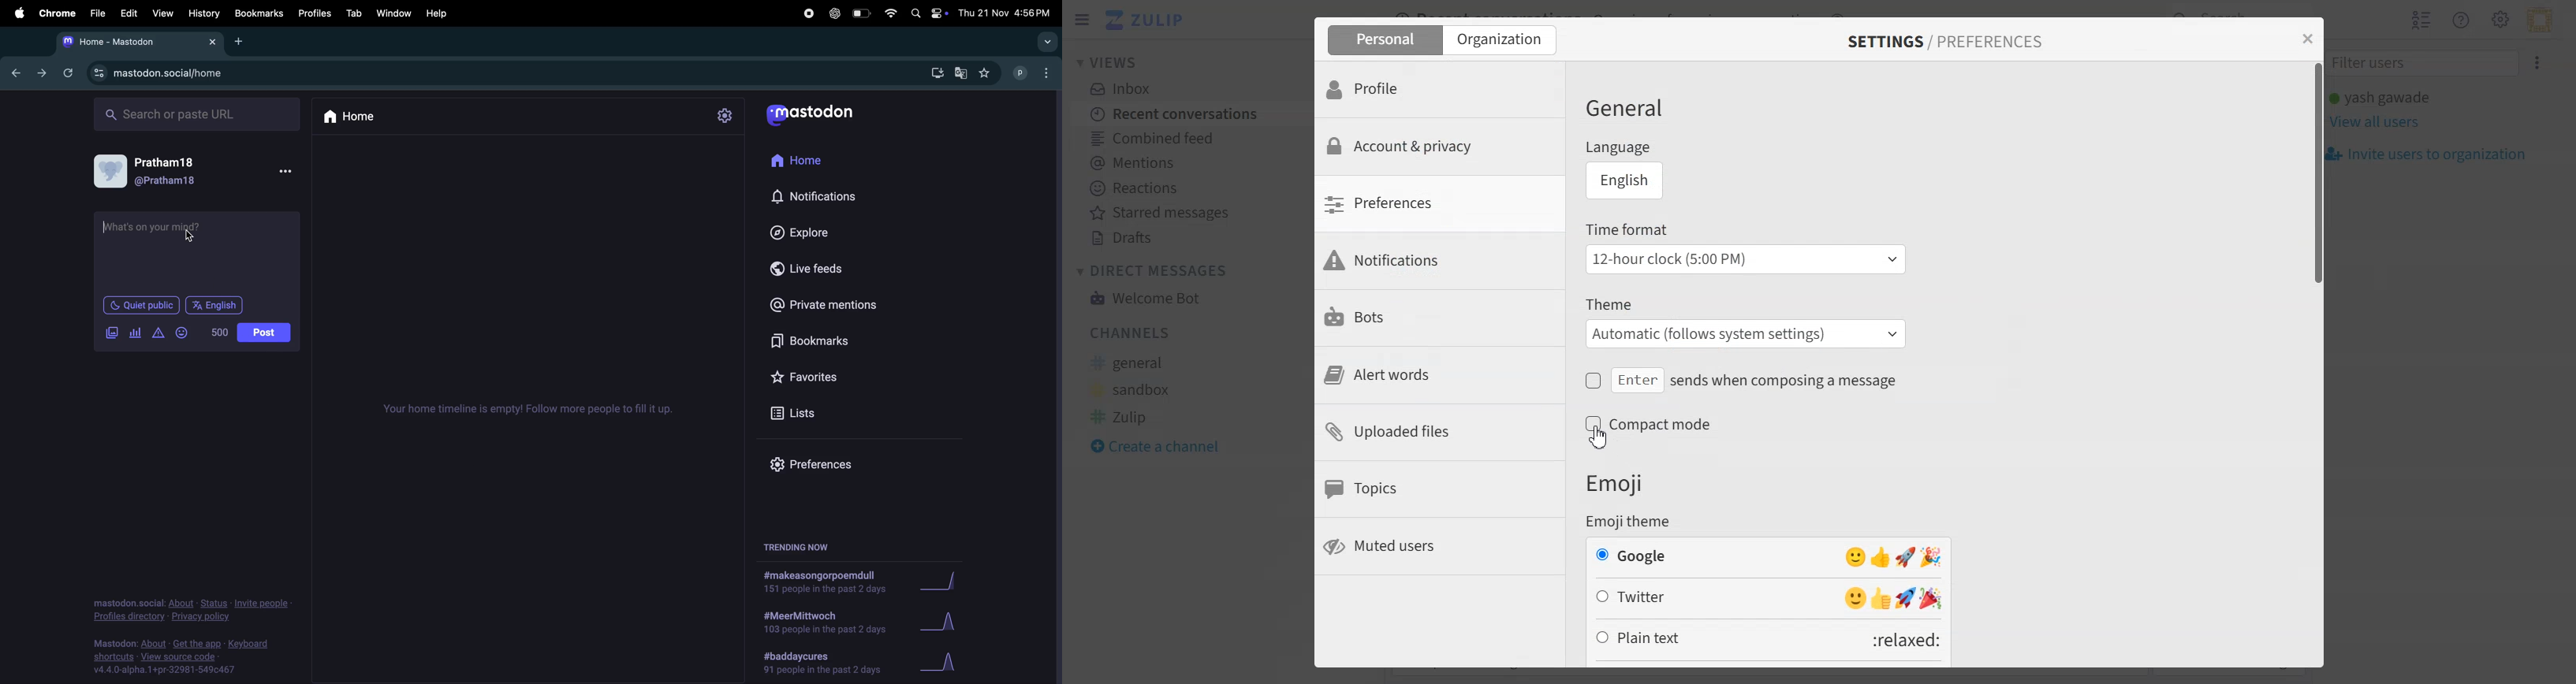 The width and height of the screenshot is (2576, 700). I want to click on Alert words, so click(1439, 375).